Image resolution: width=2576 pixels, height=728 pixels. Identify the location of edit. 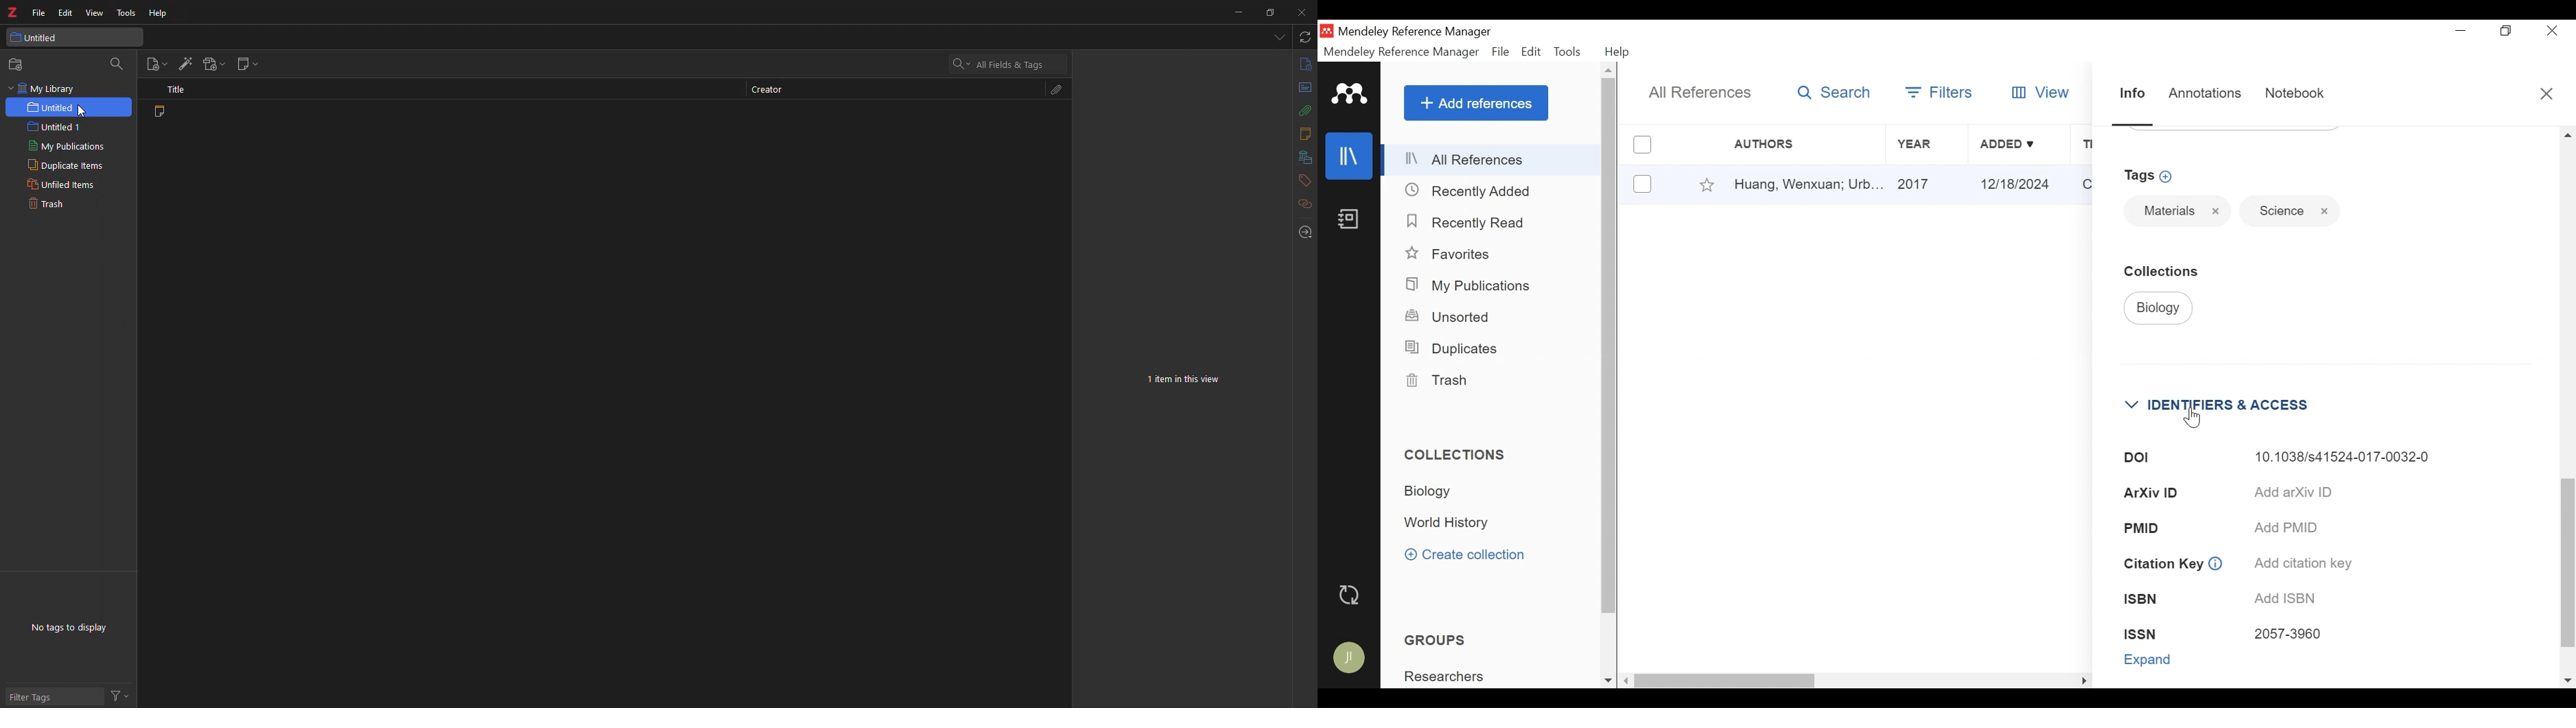
(66, 14).